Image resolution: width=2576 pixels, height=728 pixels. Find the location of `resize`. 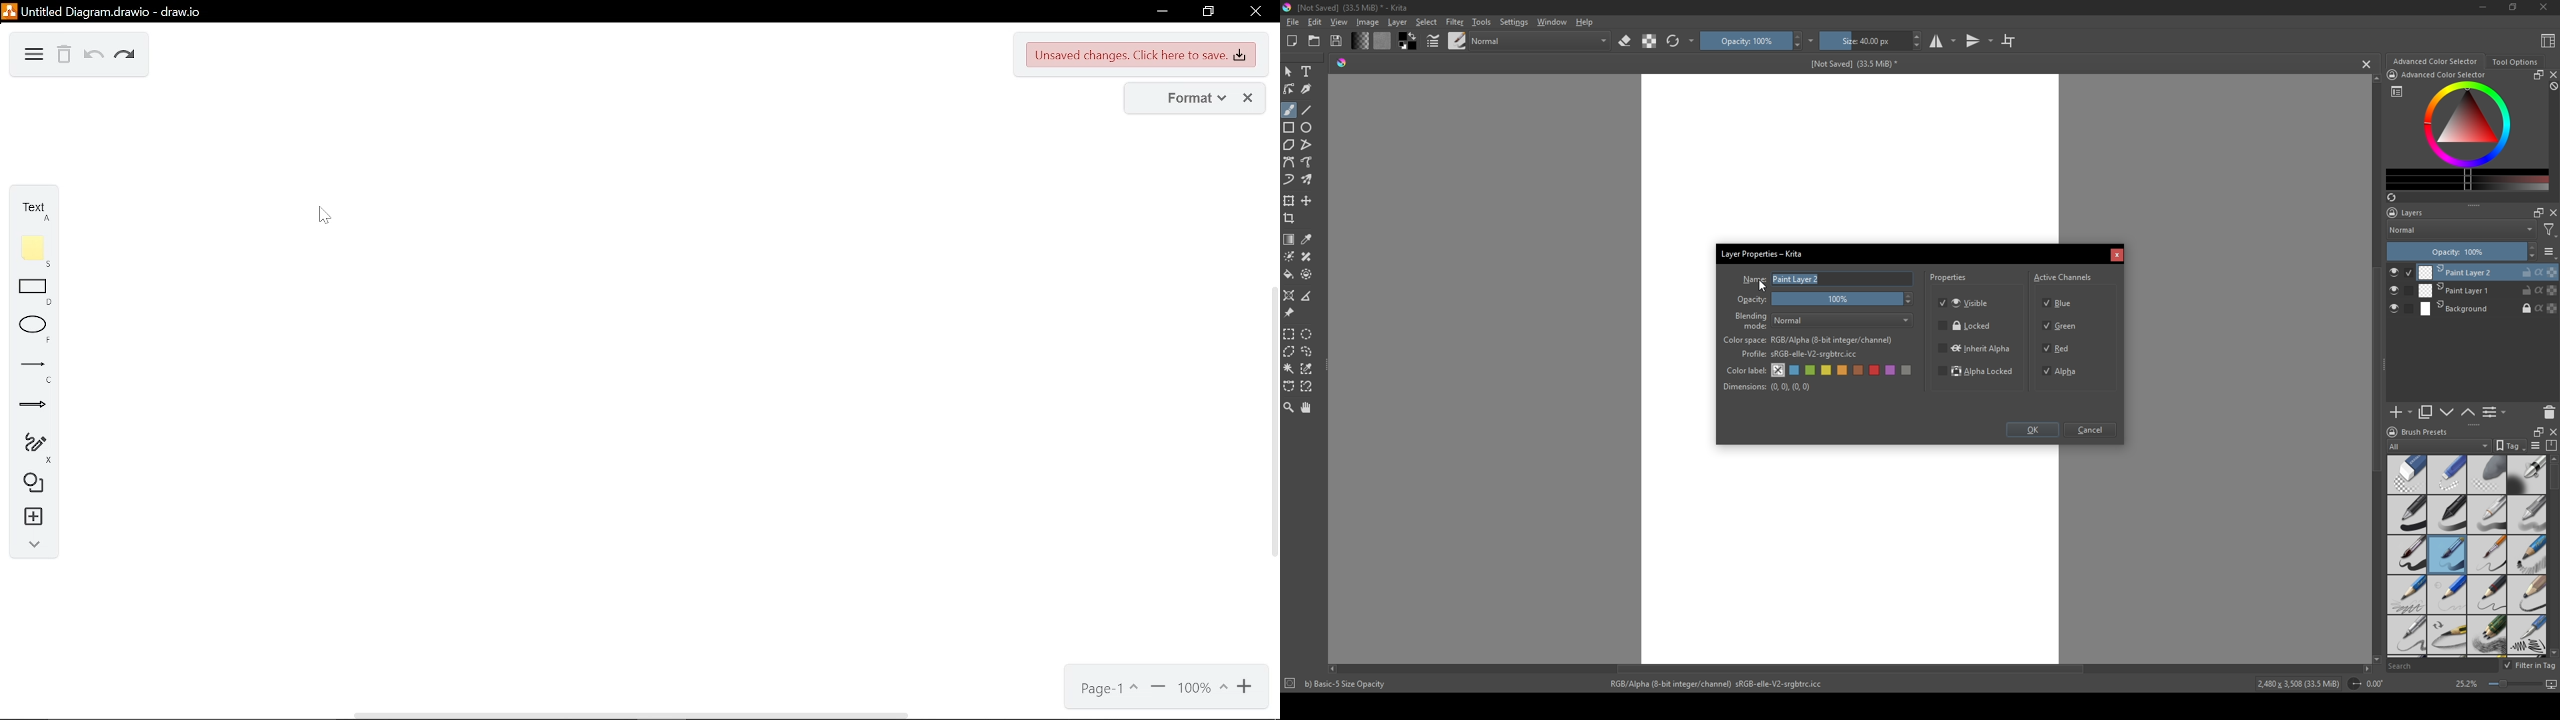

resize is located at coordinates (2511, 8).